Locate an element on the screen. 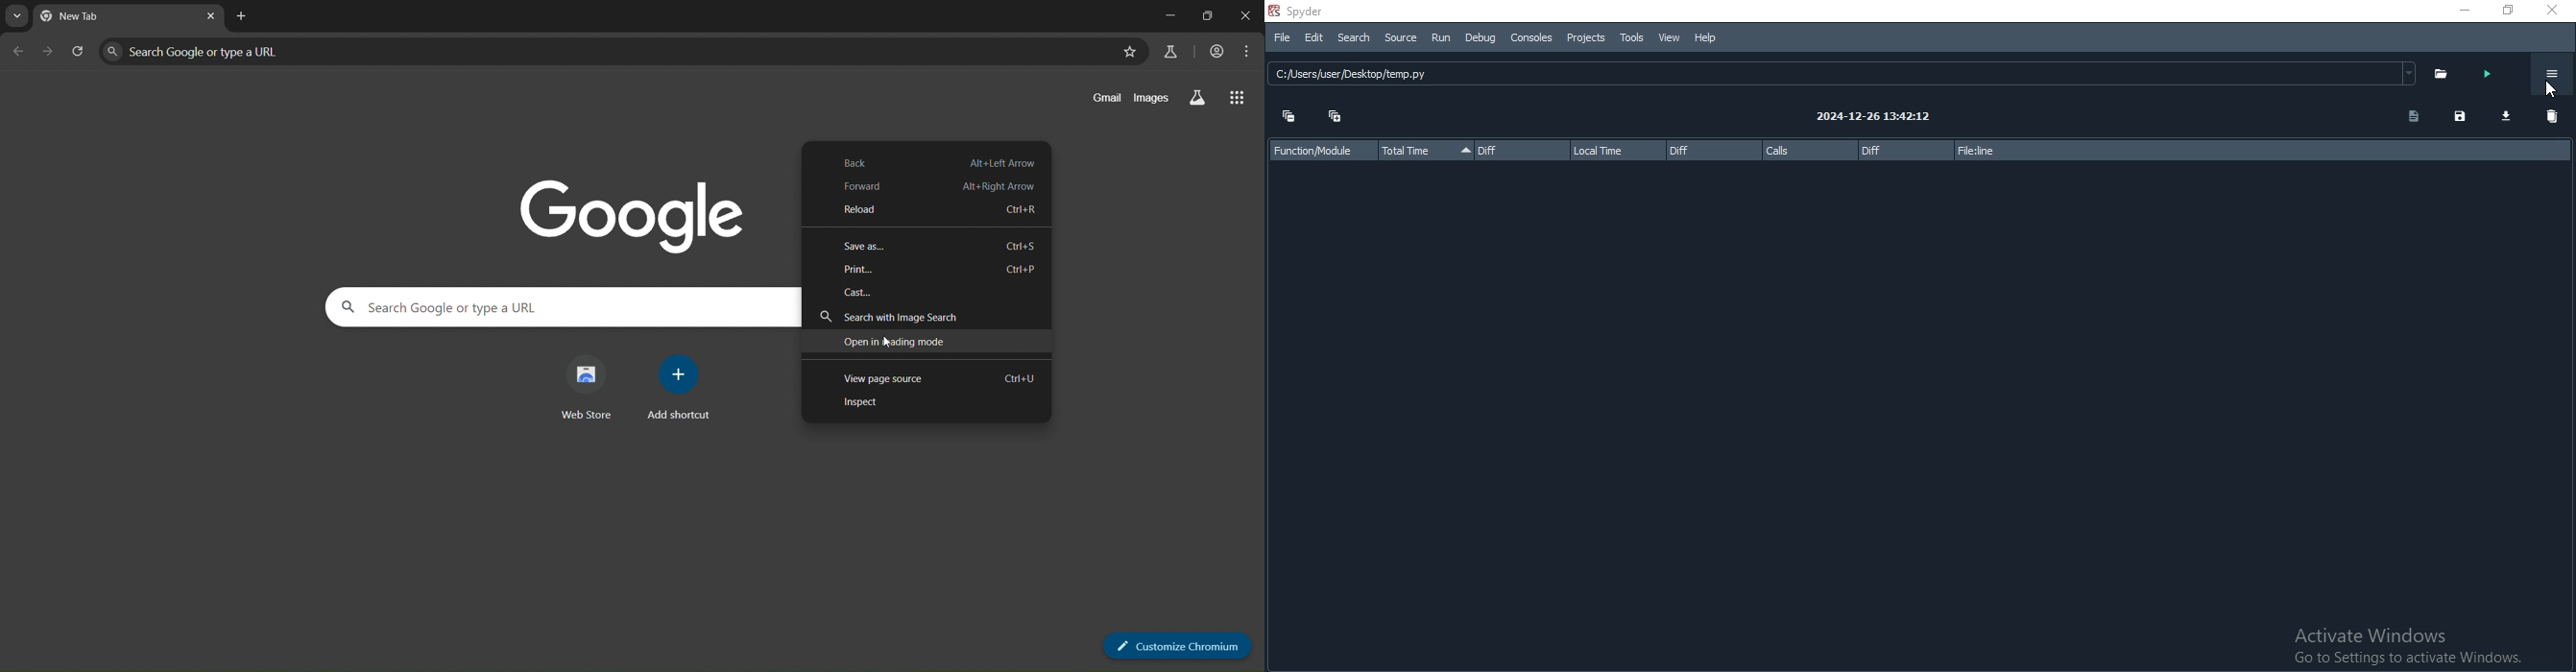  cursor on options is located at coordinates (2551, 90).